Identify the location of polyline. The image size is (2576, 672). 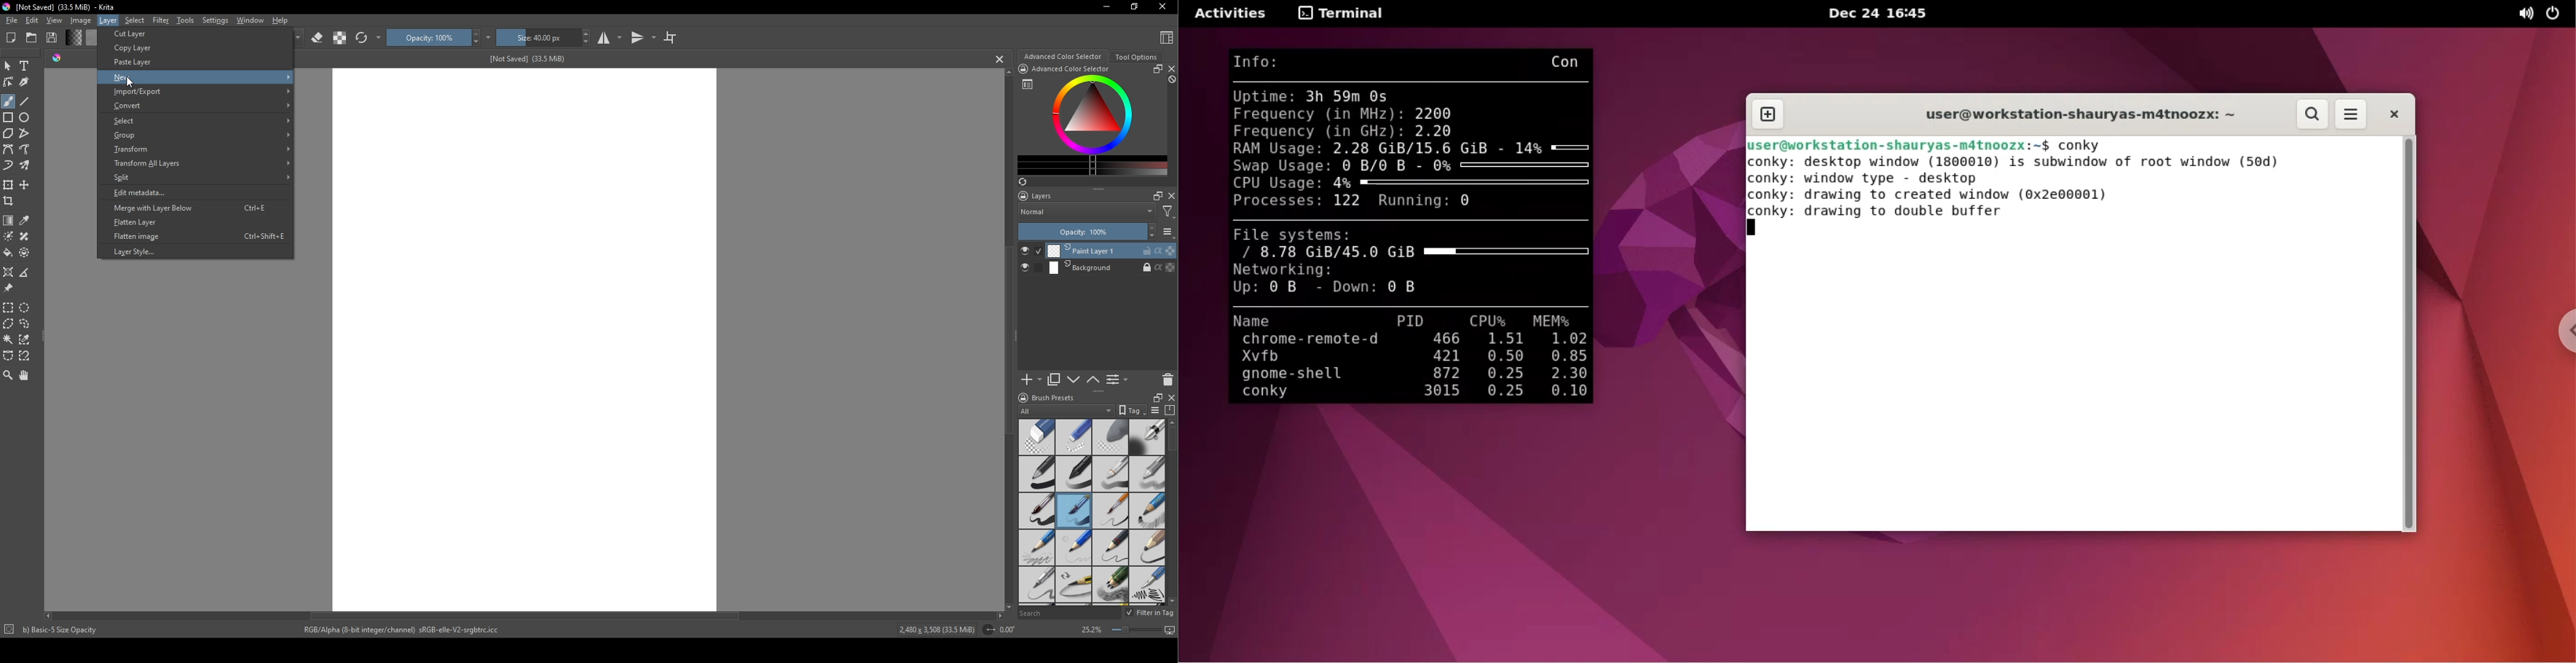
(26, 133).